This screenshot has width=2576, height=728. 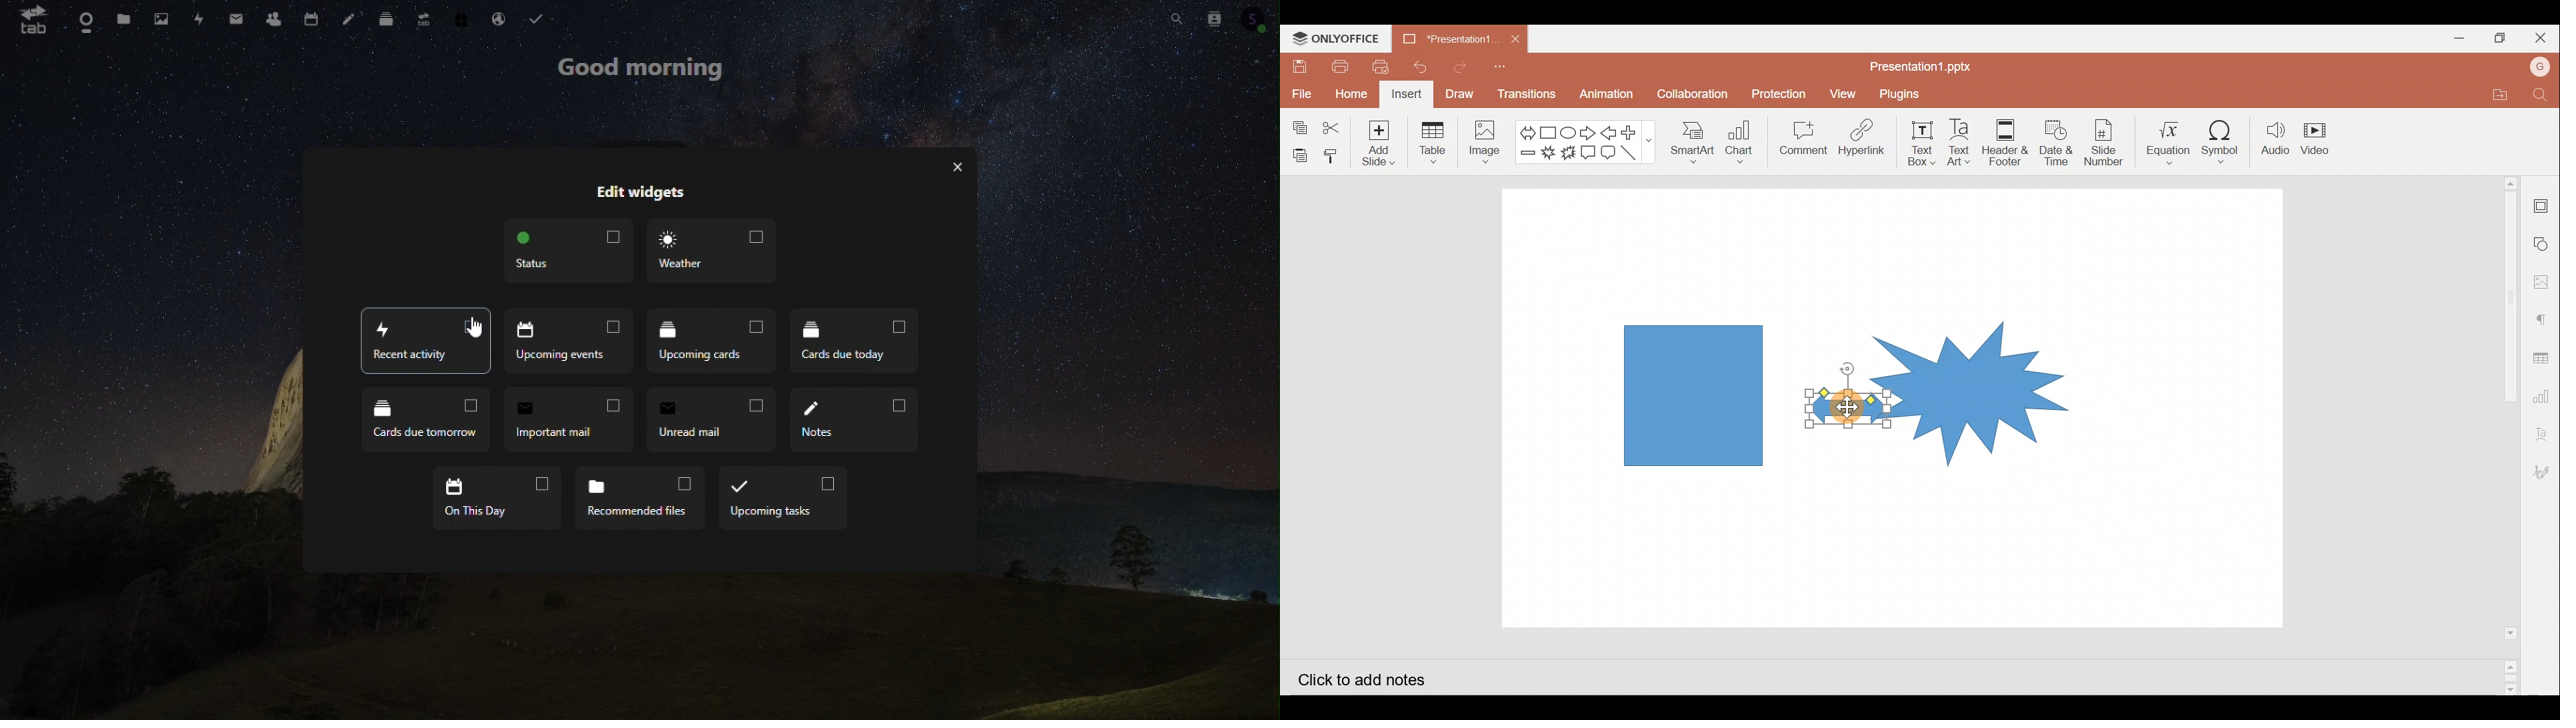 What do you see at coordinates (1451, 35) in the screenshot?
I see `Presentation1.` at bounding box center [1451, 35].